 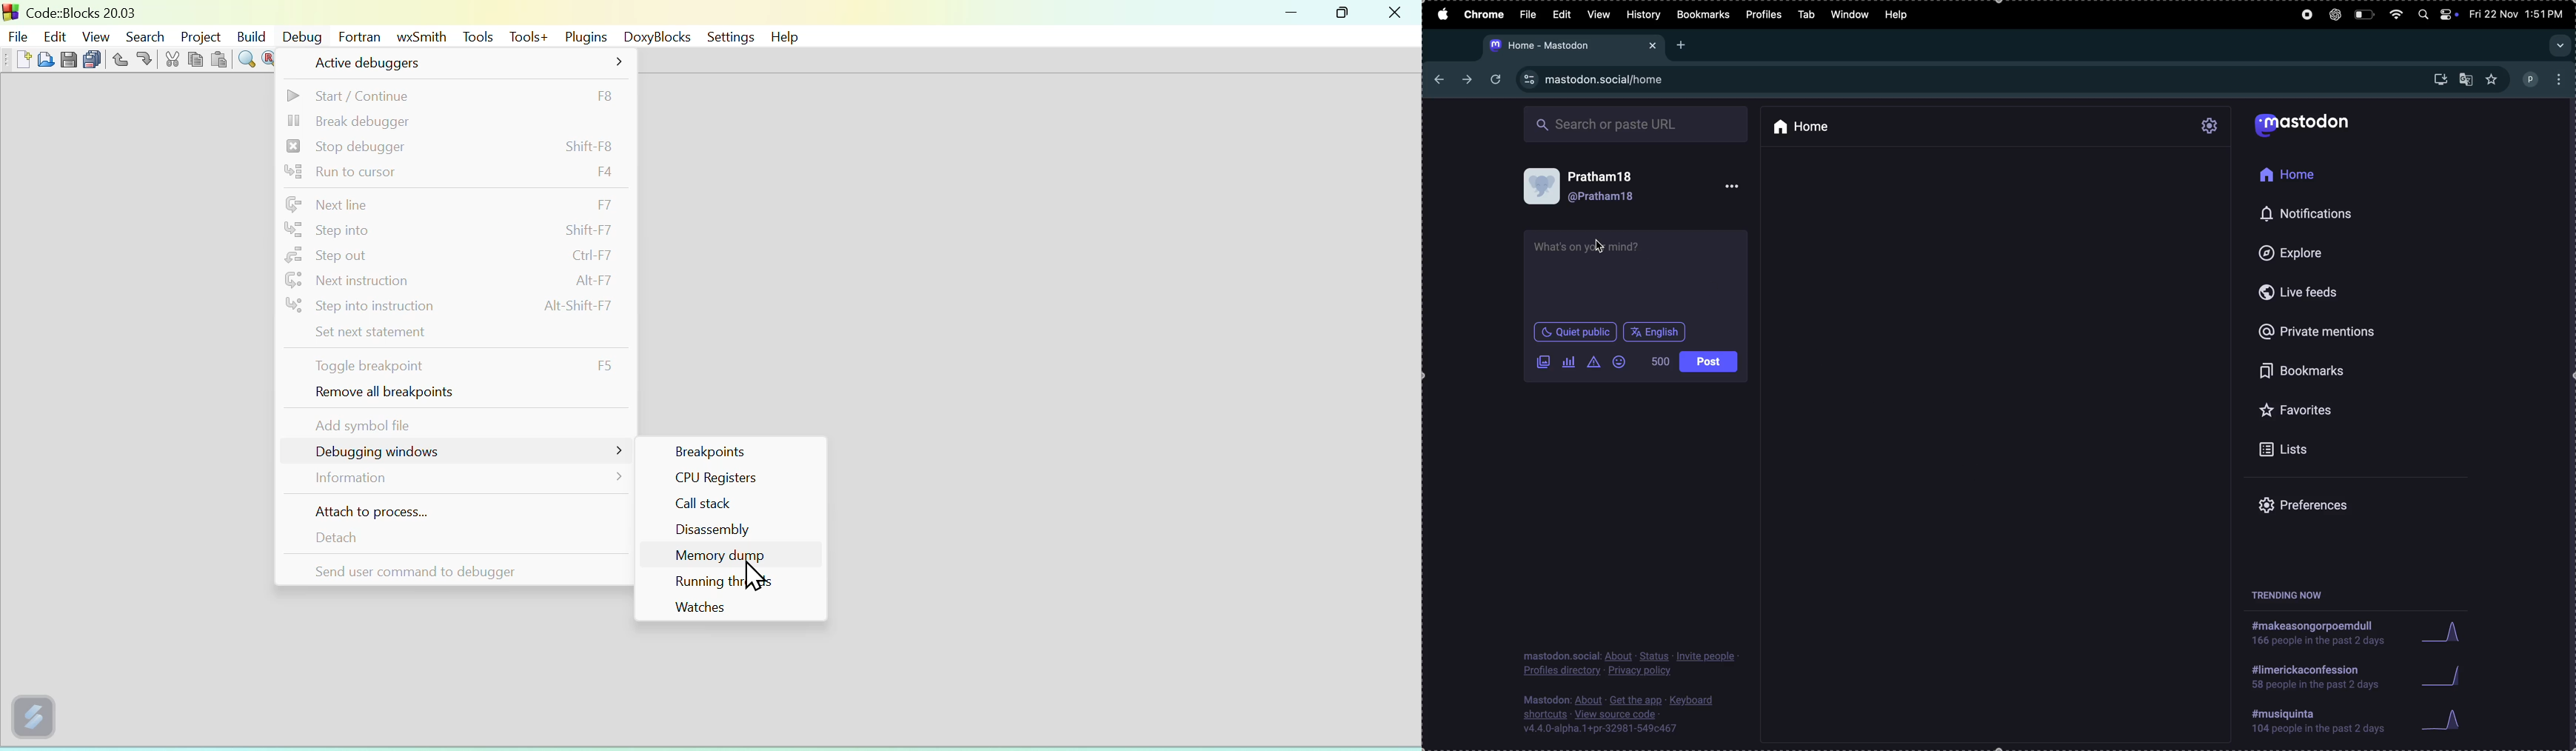 What do you see at coordinates (1441, 79) in the screenshot?
I see `back` at bounding box center [1441, 79].